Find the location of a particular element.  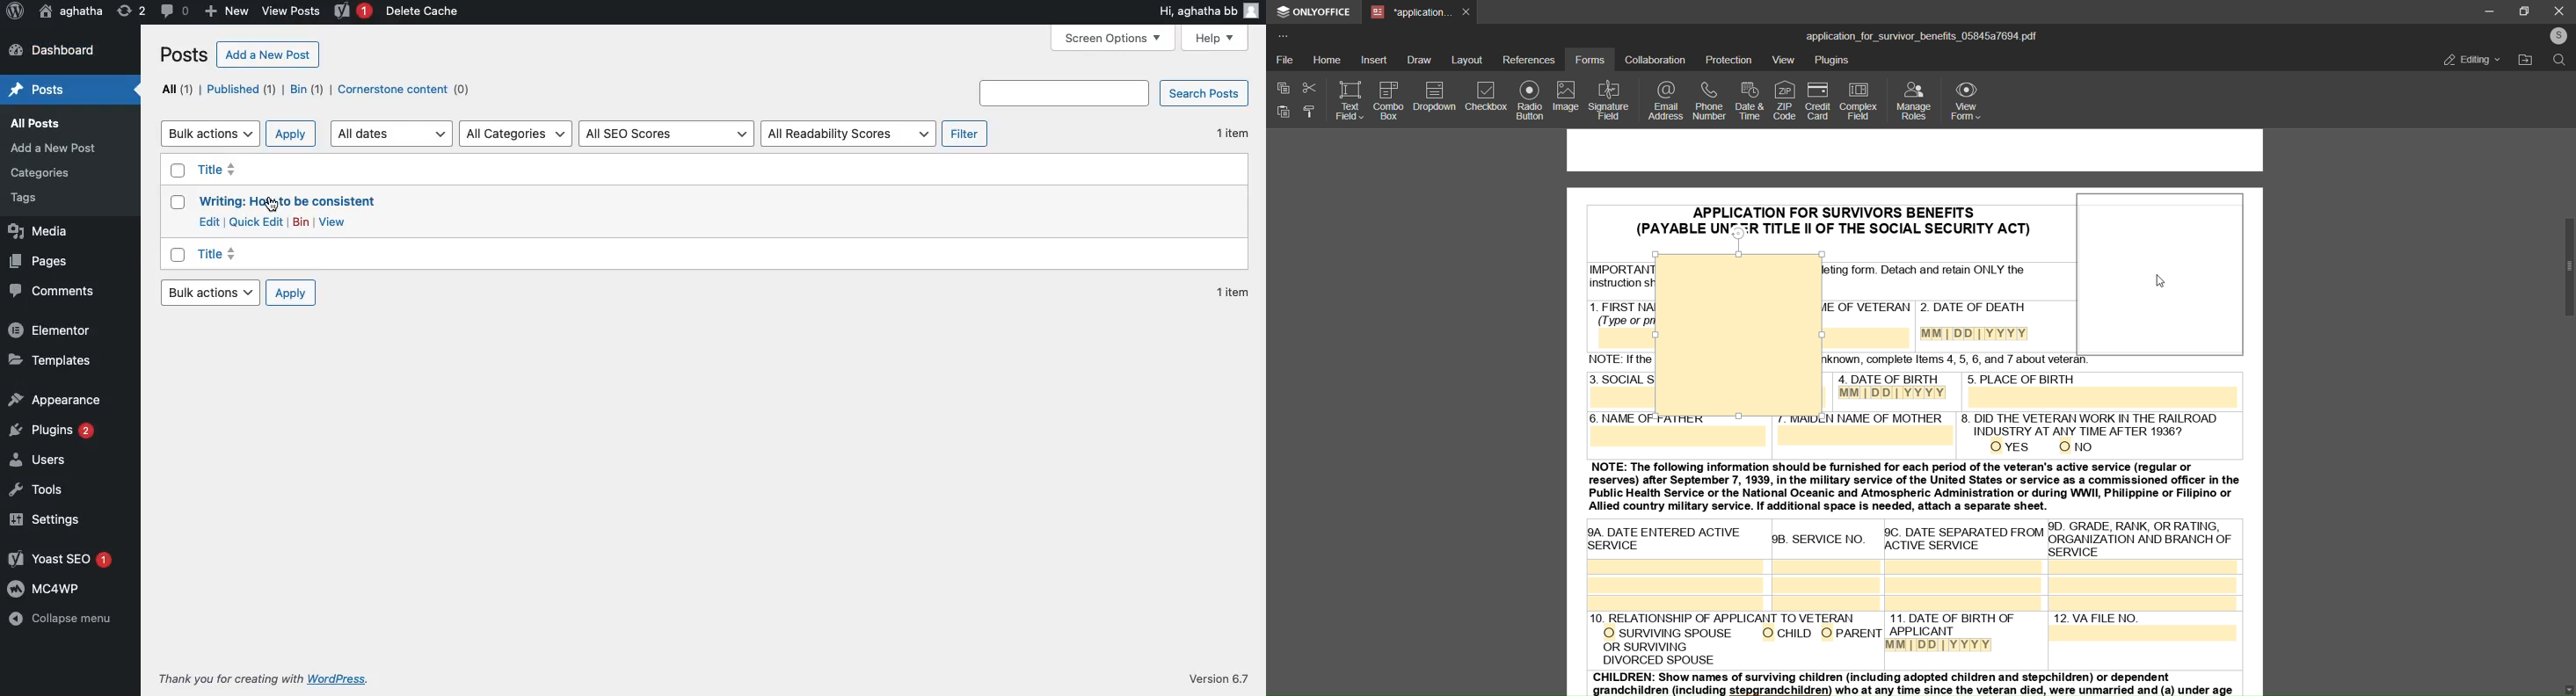

home is located at coordinates (1327, 59).